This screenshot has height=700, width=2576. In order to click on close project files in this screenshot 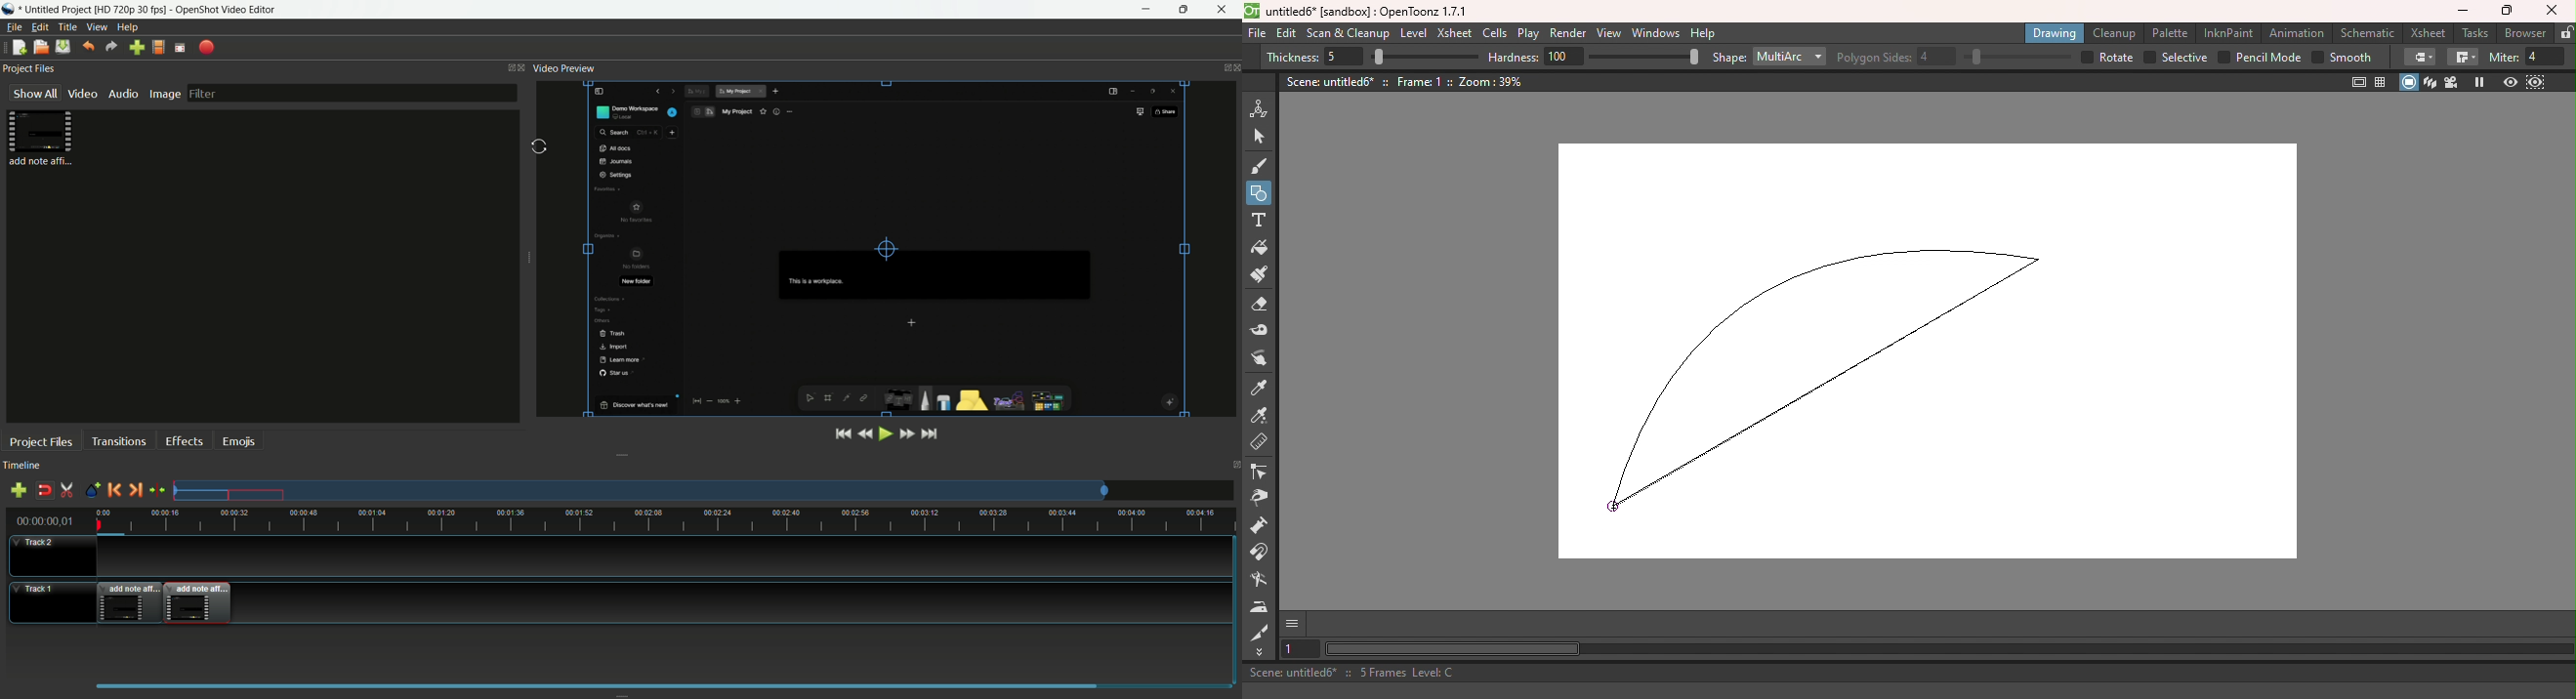, I will do `click(524, 67)`.